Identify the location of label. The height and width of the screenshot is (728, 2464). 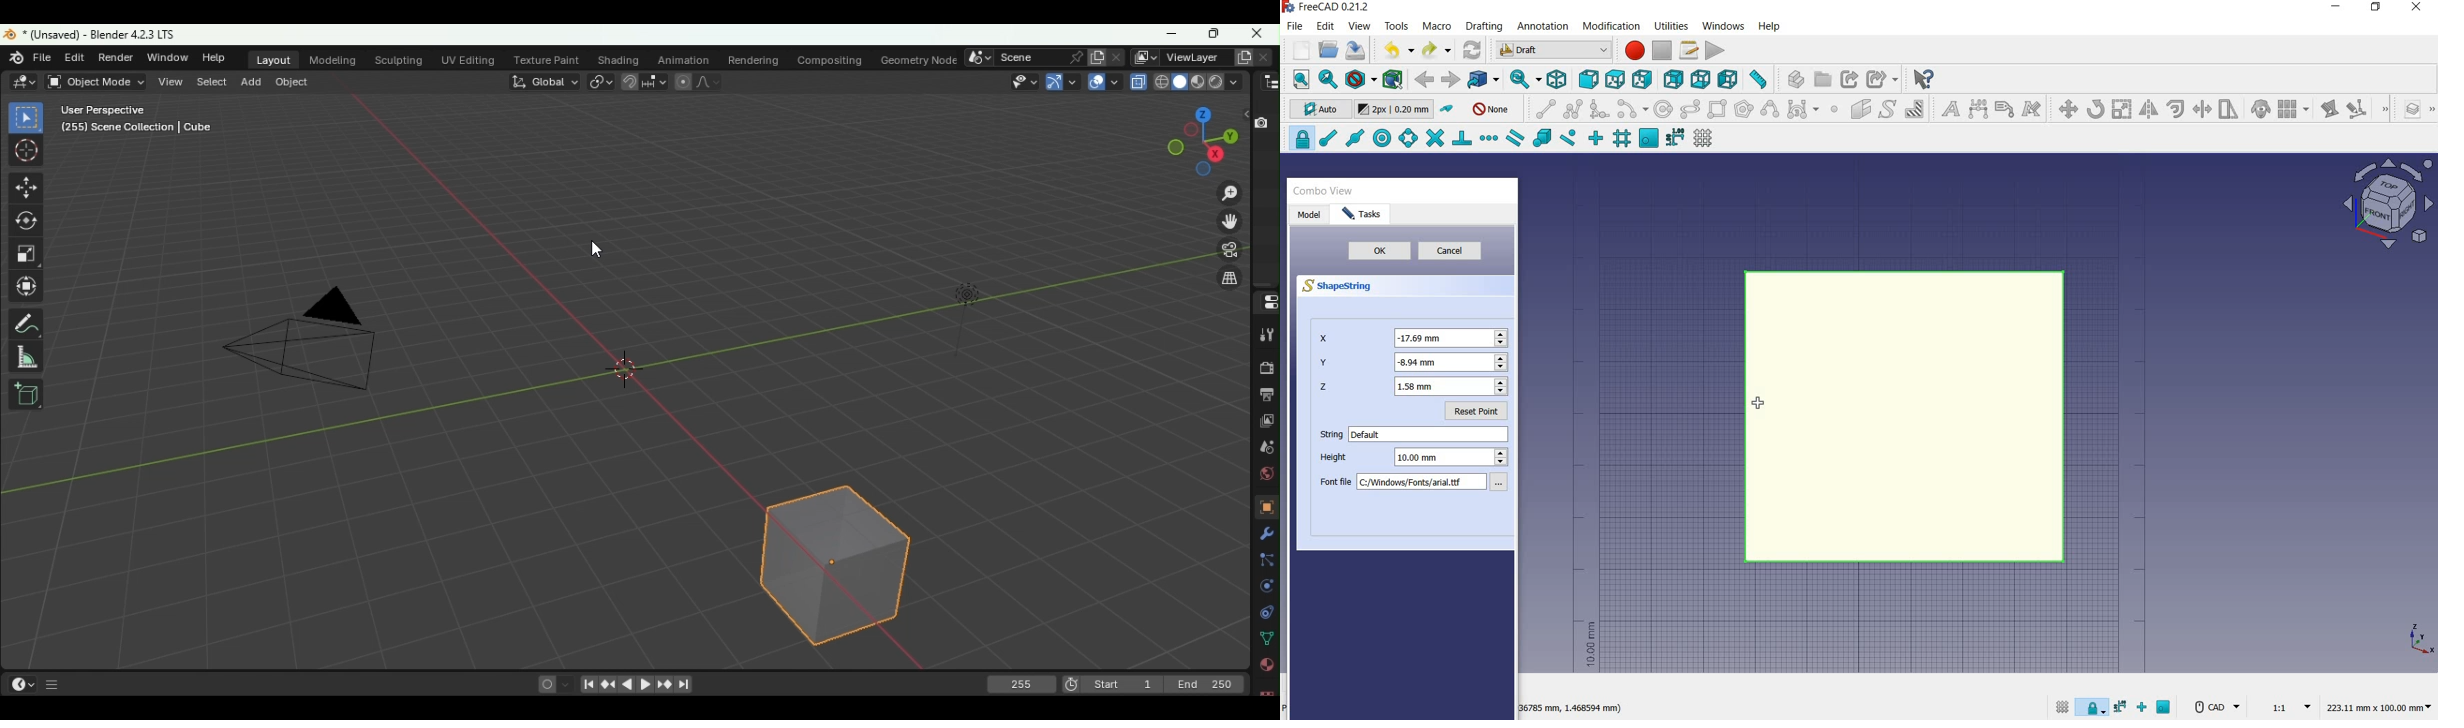
(2005, 108).